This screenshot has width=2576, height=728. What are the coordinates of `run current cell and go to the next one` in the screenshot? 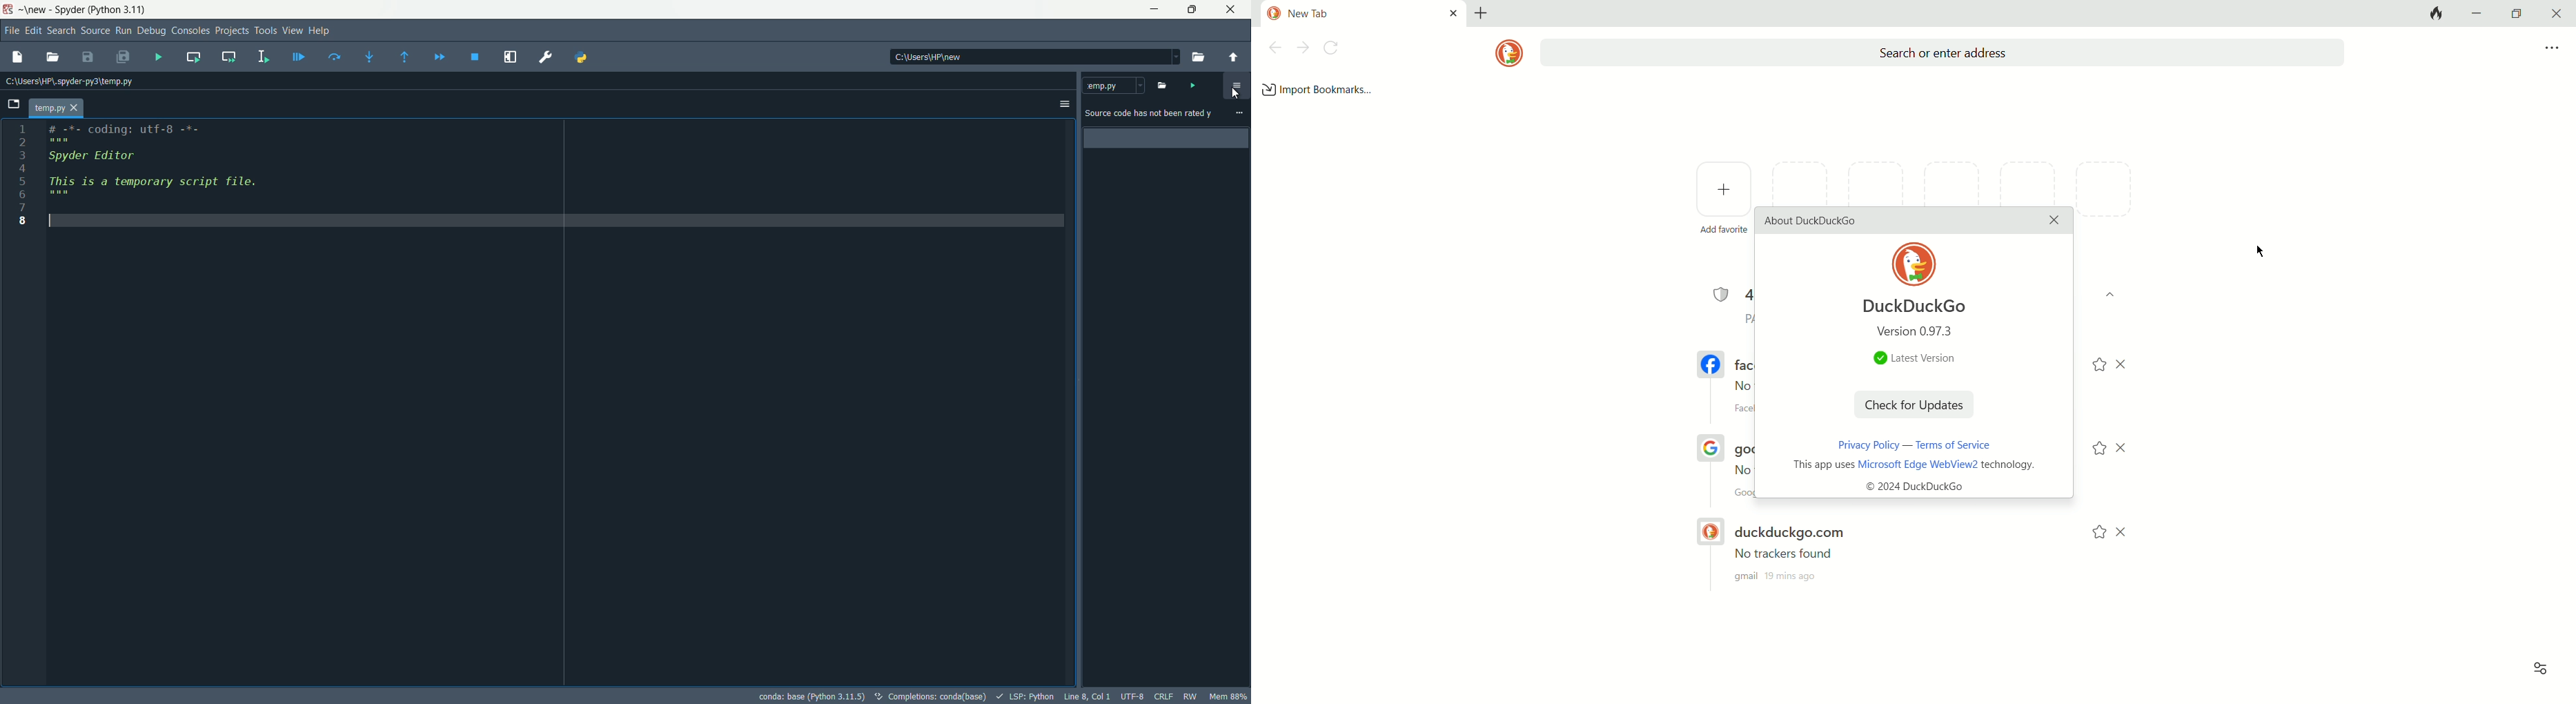 It's located at (228, 57).